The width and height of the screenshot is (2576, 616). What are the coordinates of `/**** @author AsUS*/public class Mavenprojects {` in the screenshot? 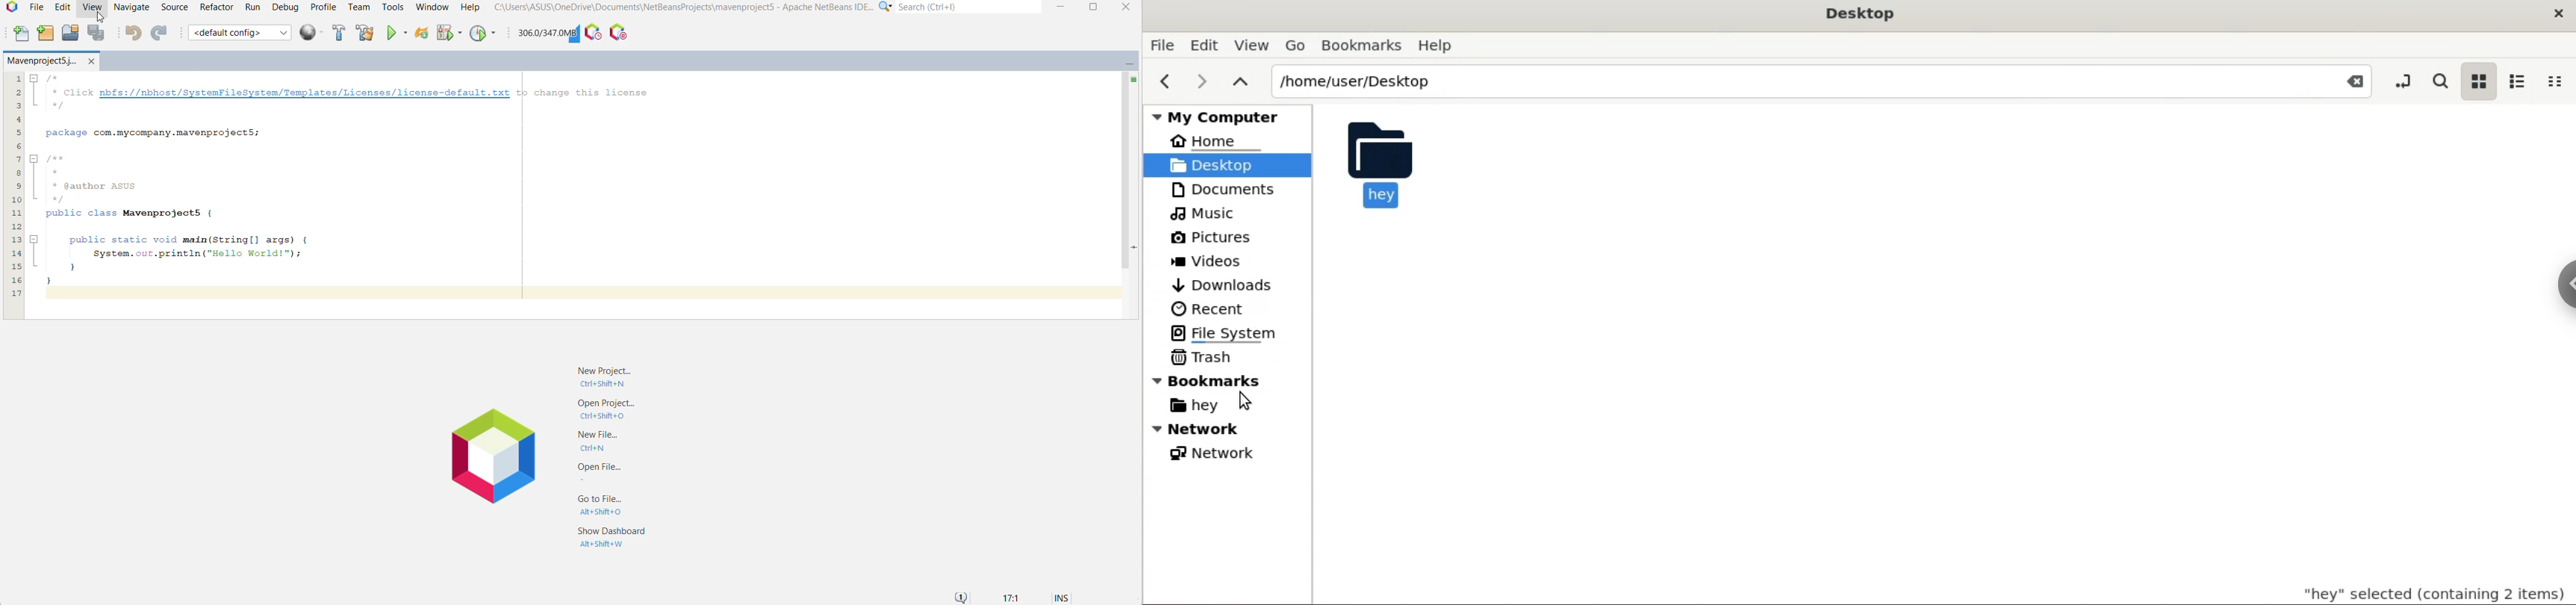 It's located at (143, 187).